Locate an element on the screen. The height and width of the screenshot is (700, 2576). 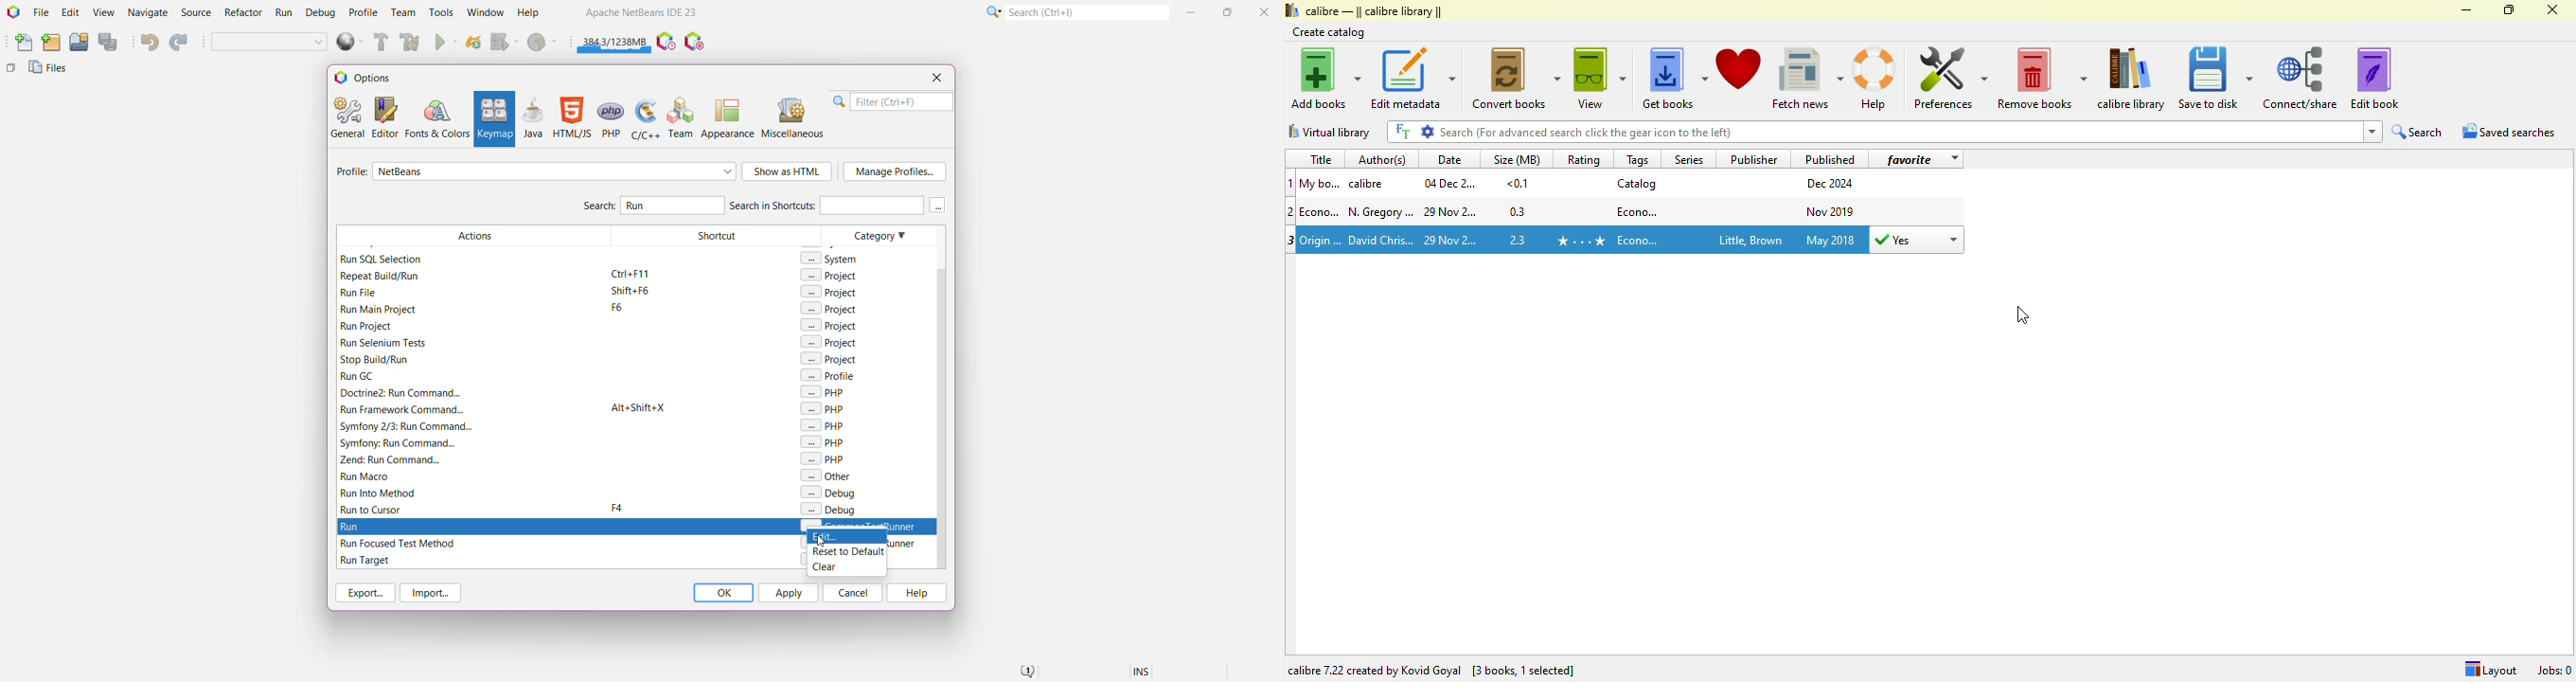
convert books is located at coordinates (1518, 78).